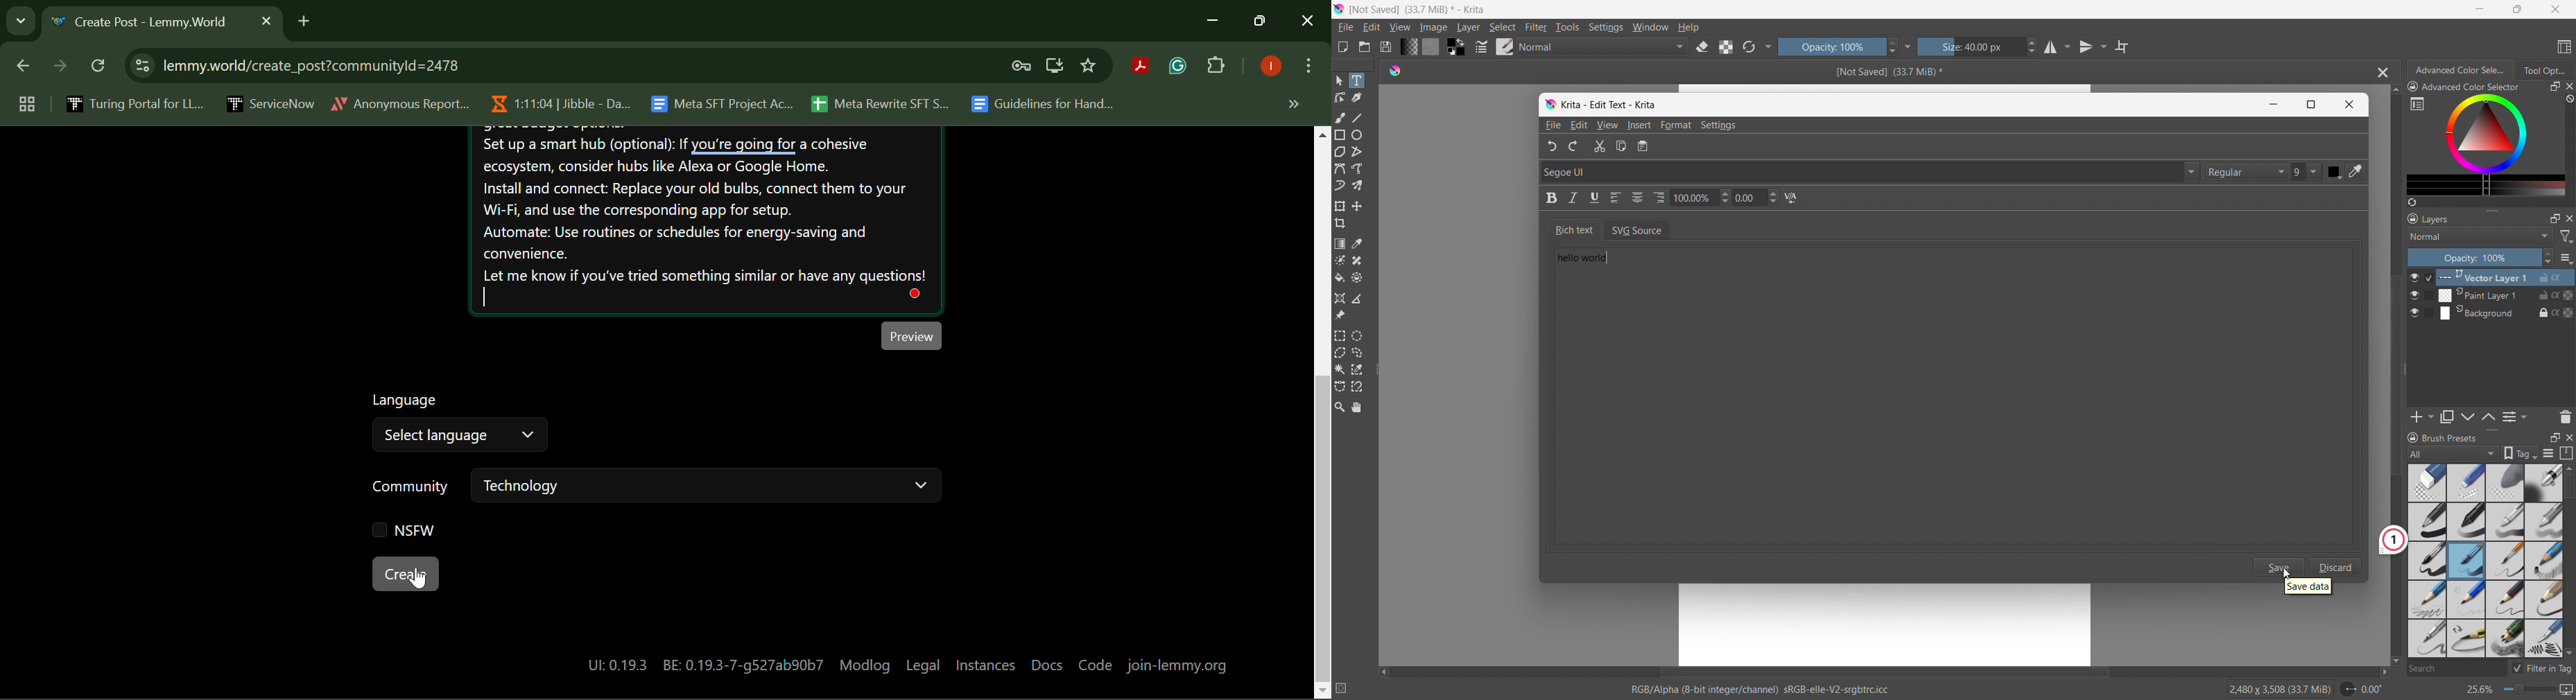 The image size is (2576, 700). I want to click on add layer, so click(2422, 417).